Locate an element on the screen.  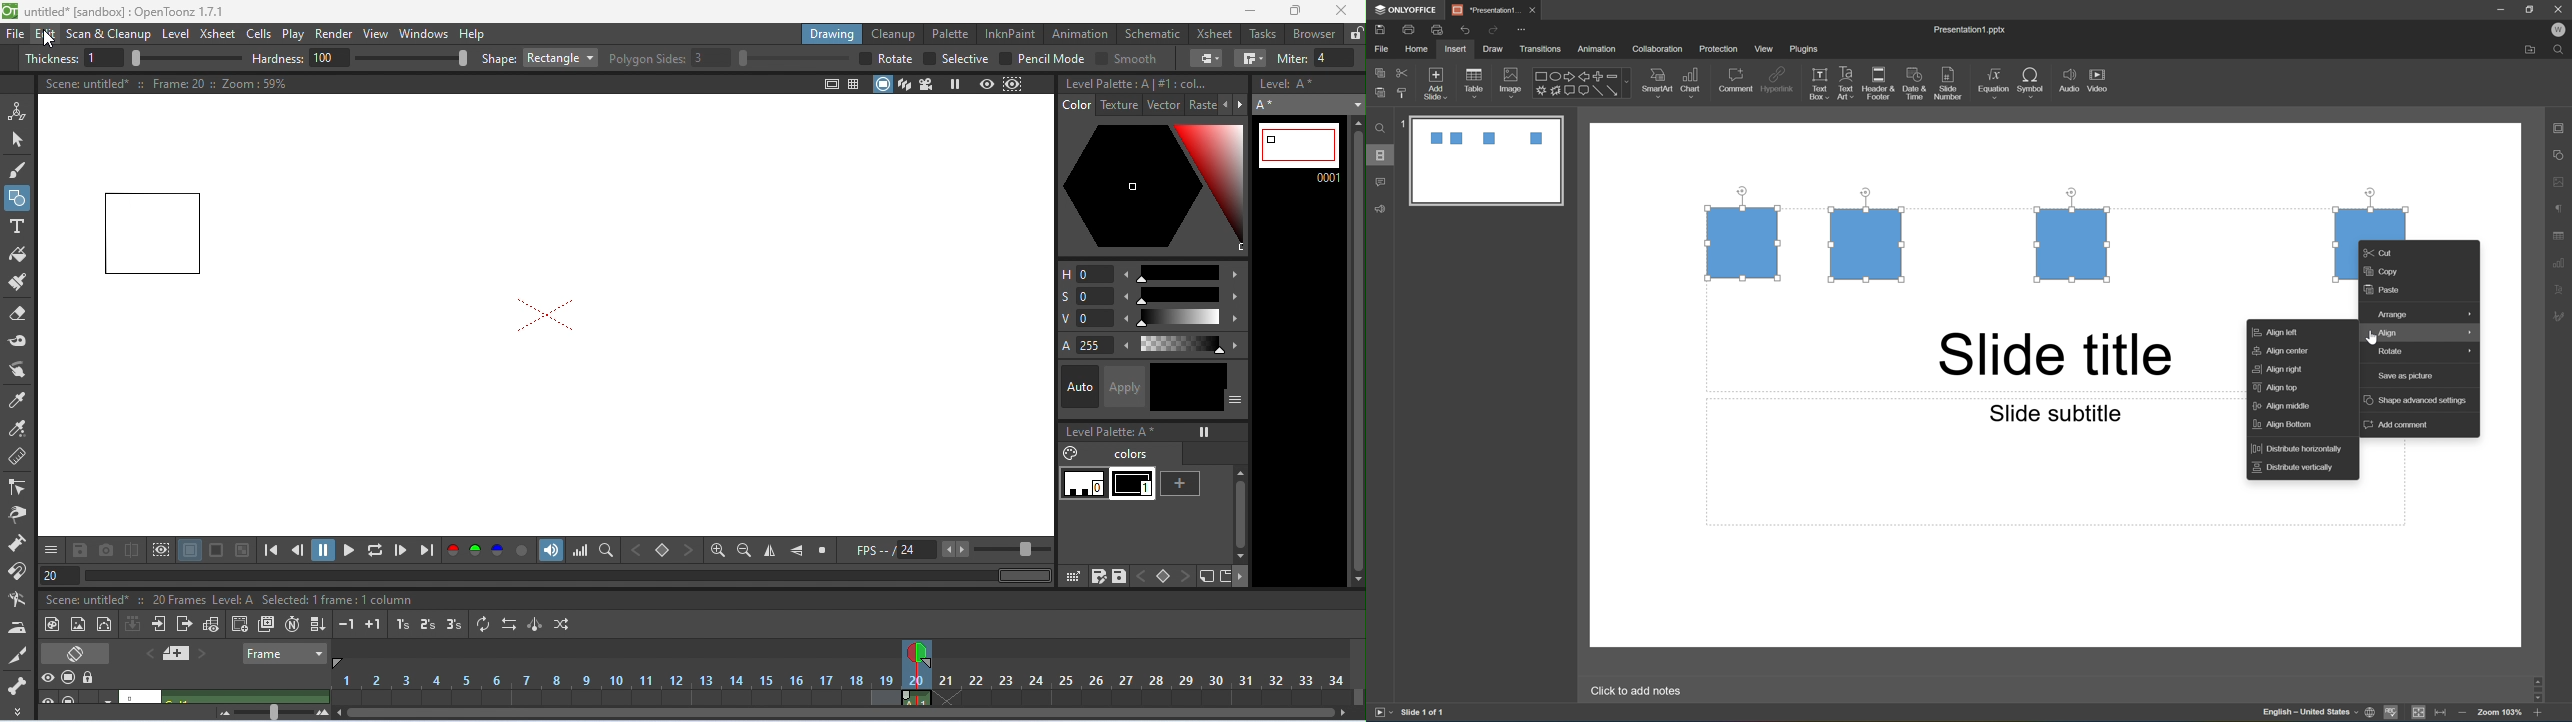
paste is located at coordinates (2386, 291).